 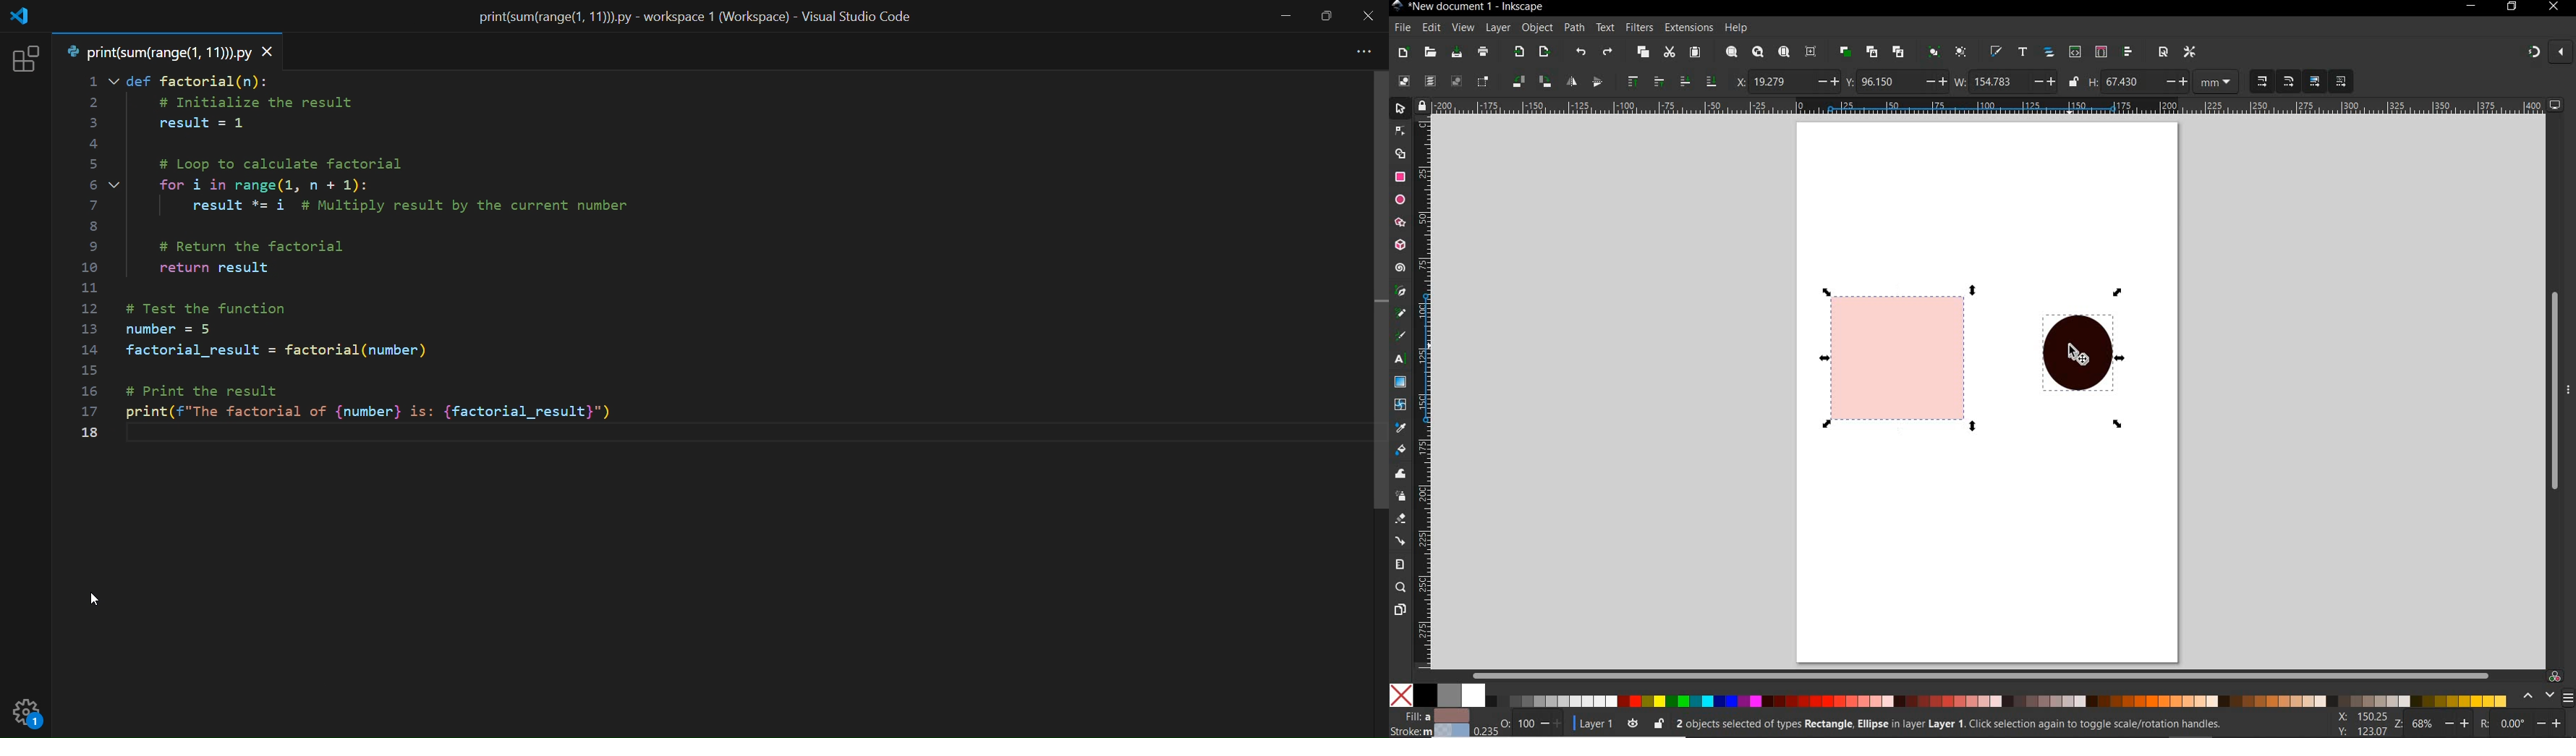 What do you see at coordinates (1327, 15) in the screenshot?
I see `maximize` at bounding box center [1327, 15].